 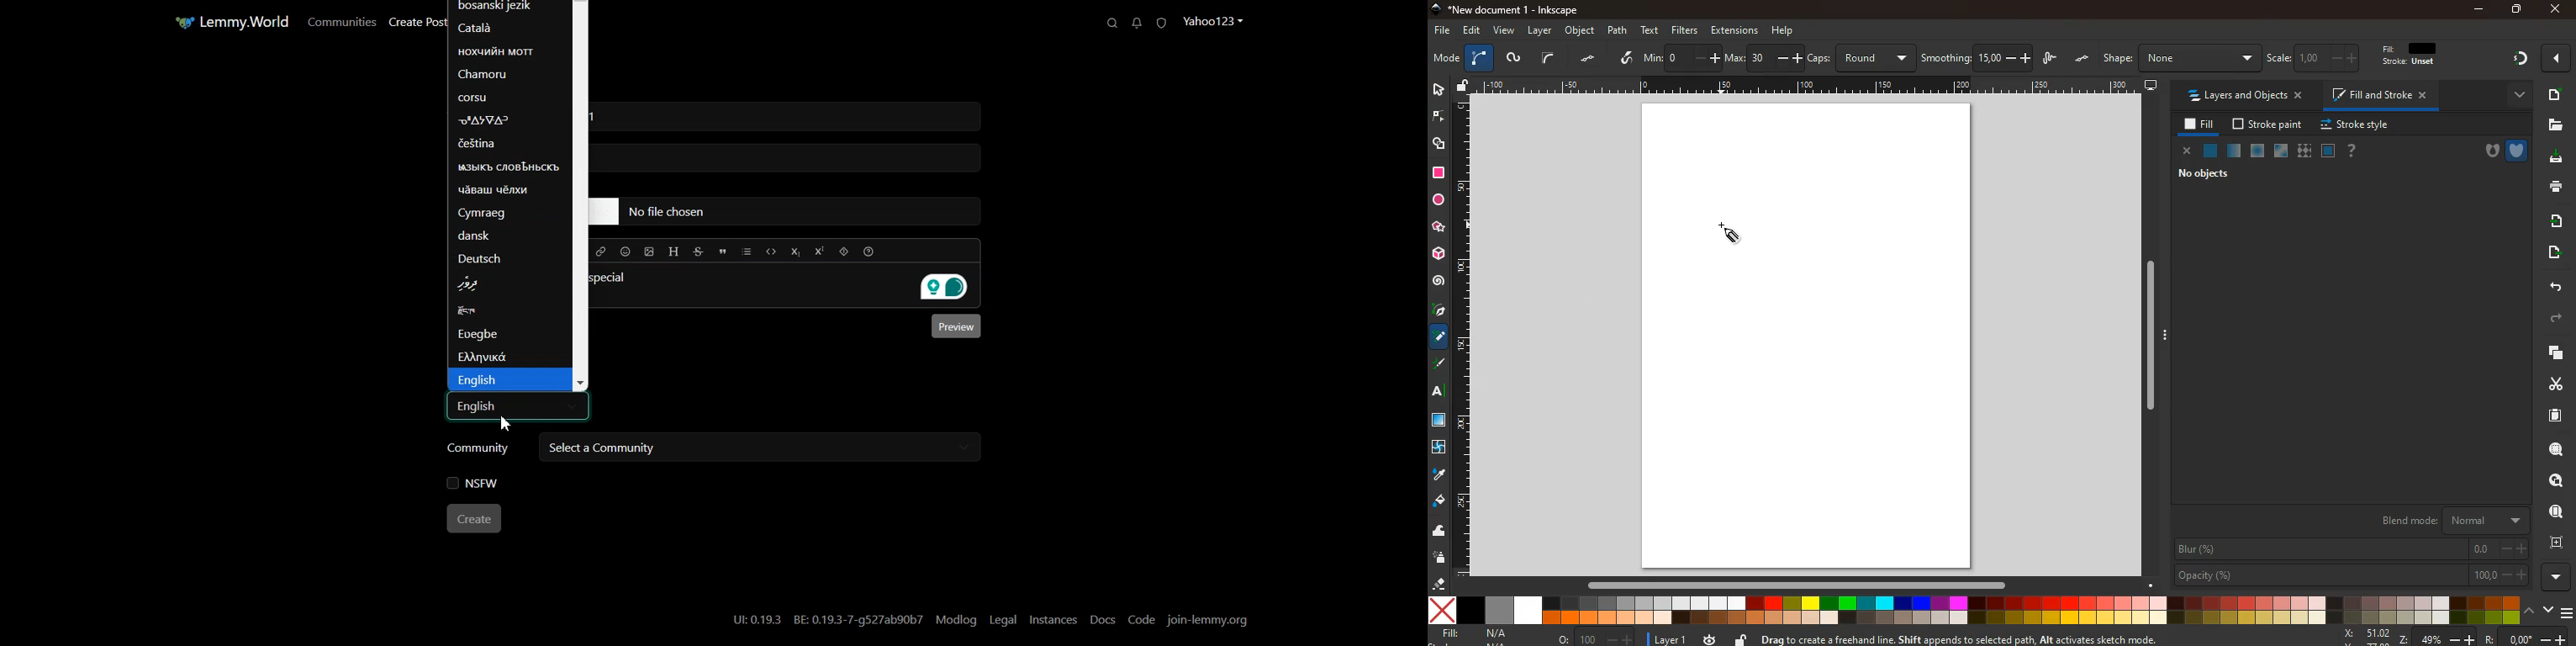 What do you see at coordinates (674, 252) in the screenshot?
I see `Header` at bounding box center [674, 252].